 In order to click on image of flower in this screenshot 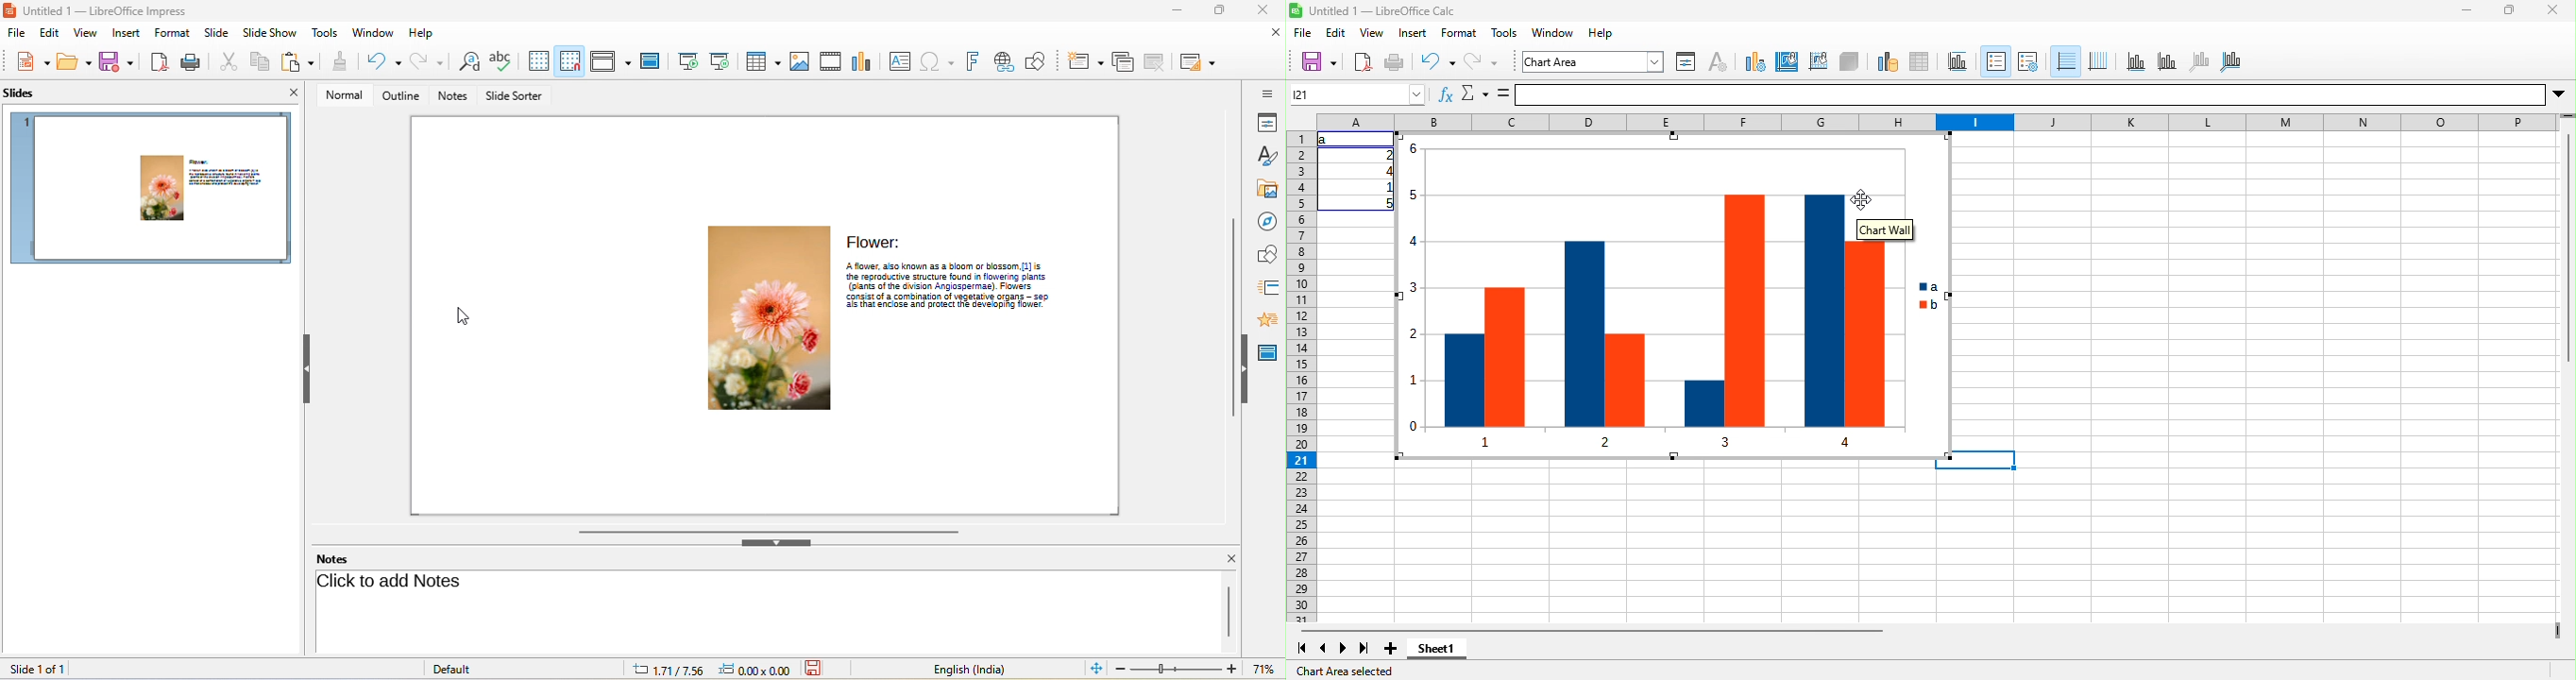, I will do `click(767, 320)`.